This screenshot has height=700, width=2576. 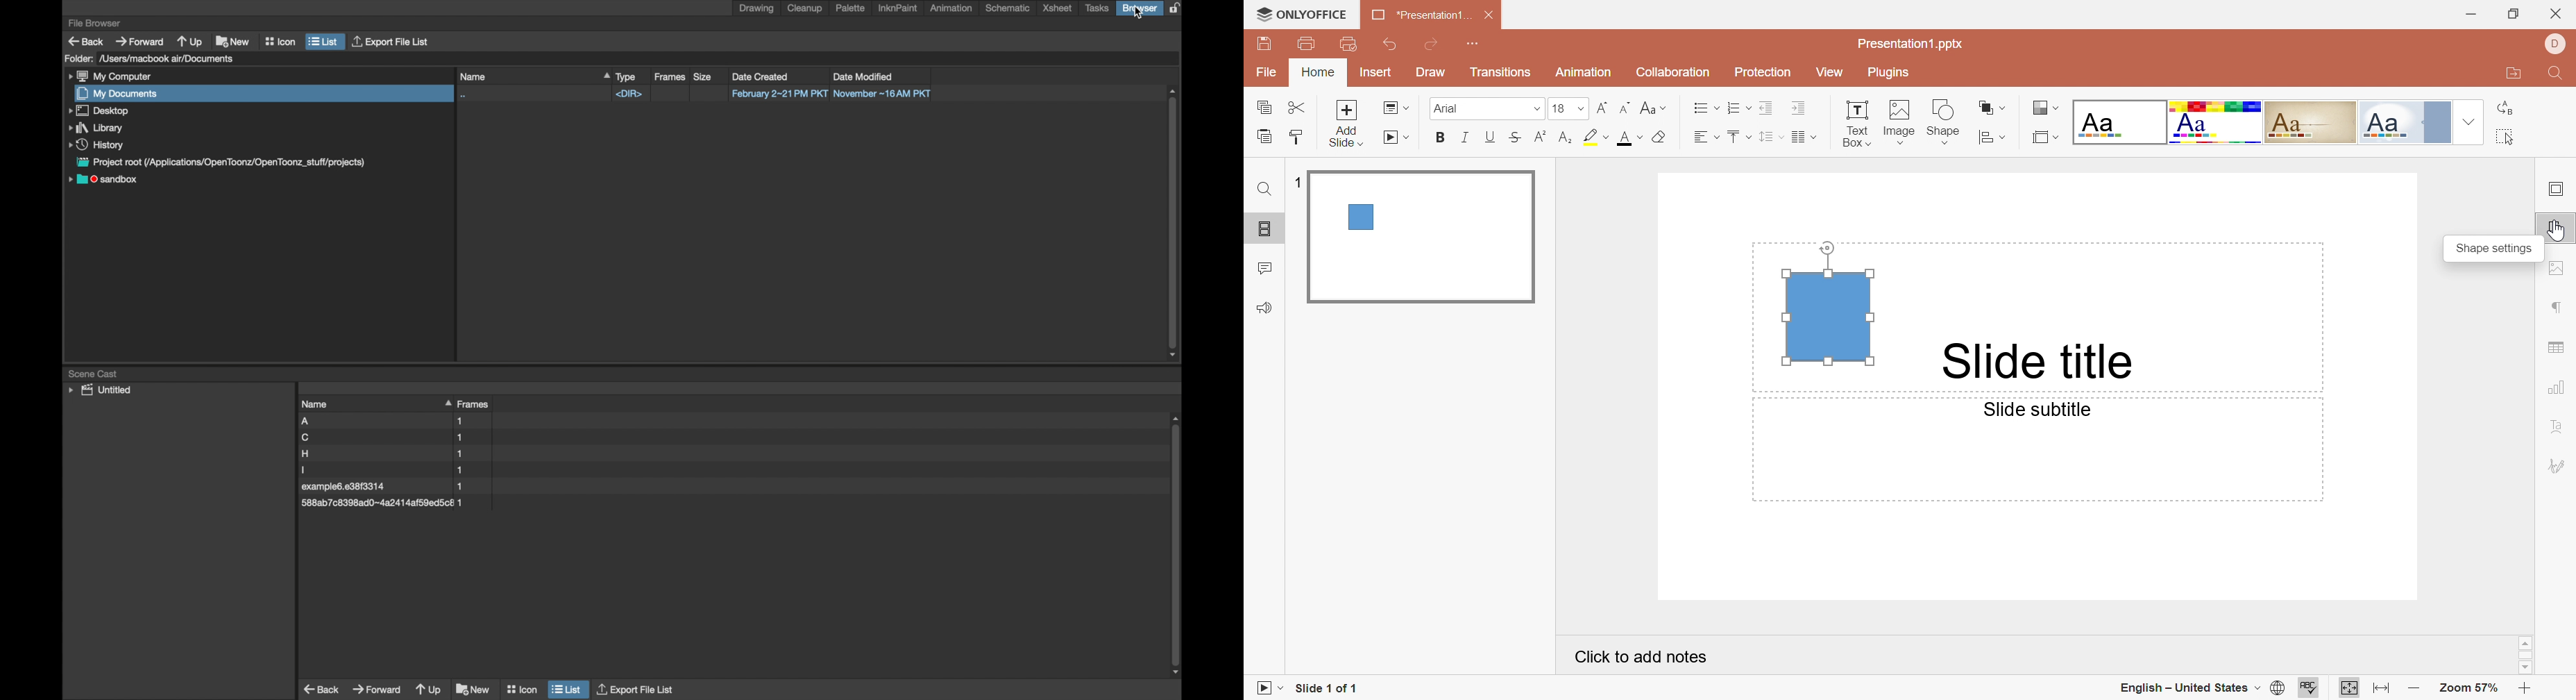 I want to click on untitled, so click(x=98, y=390).